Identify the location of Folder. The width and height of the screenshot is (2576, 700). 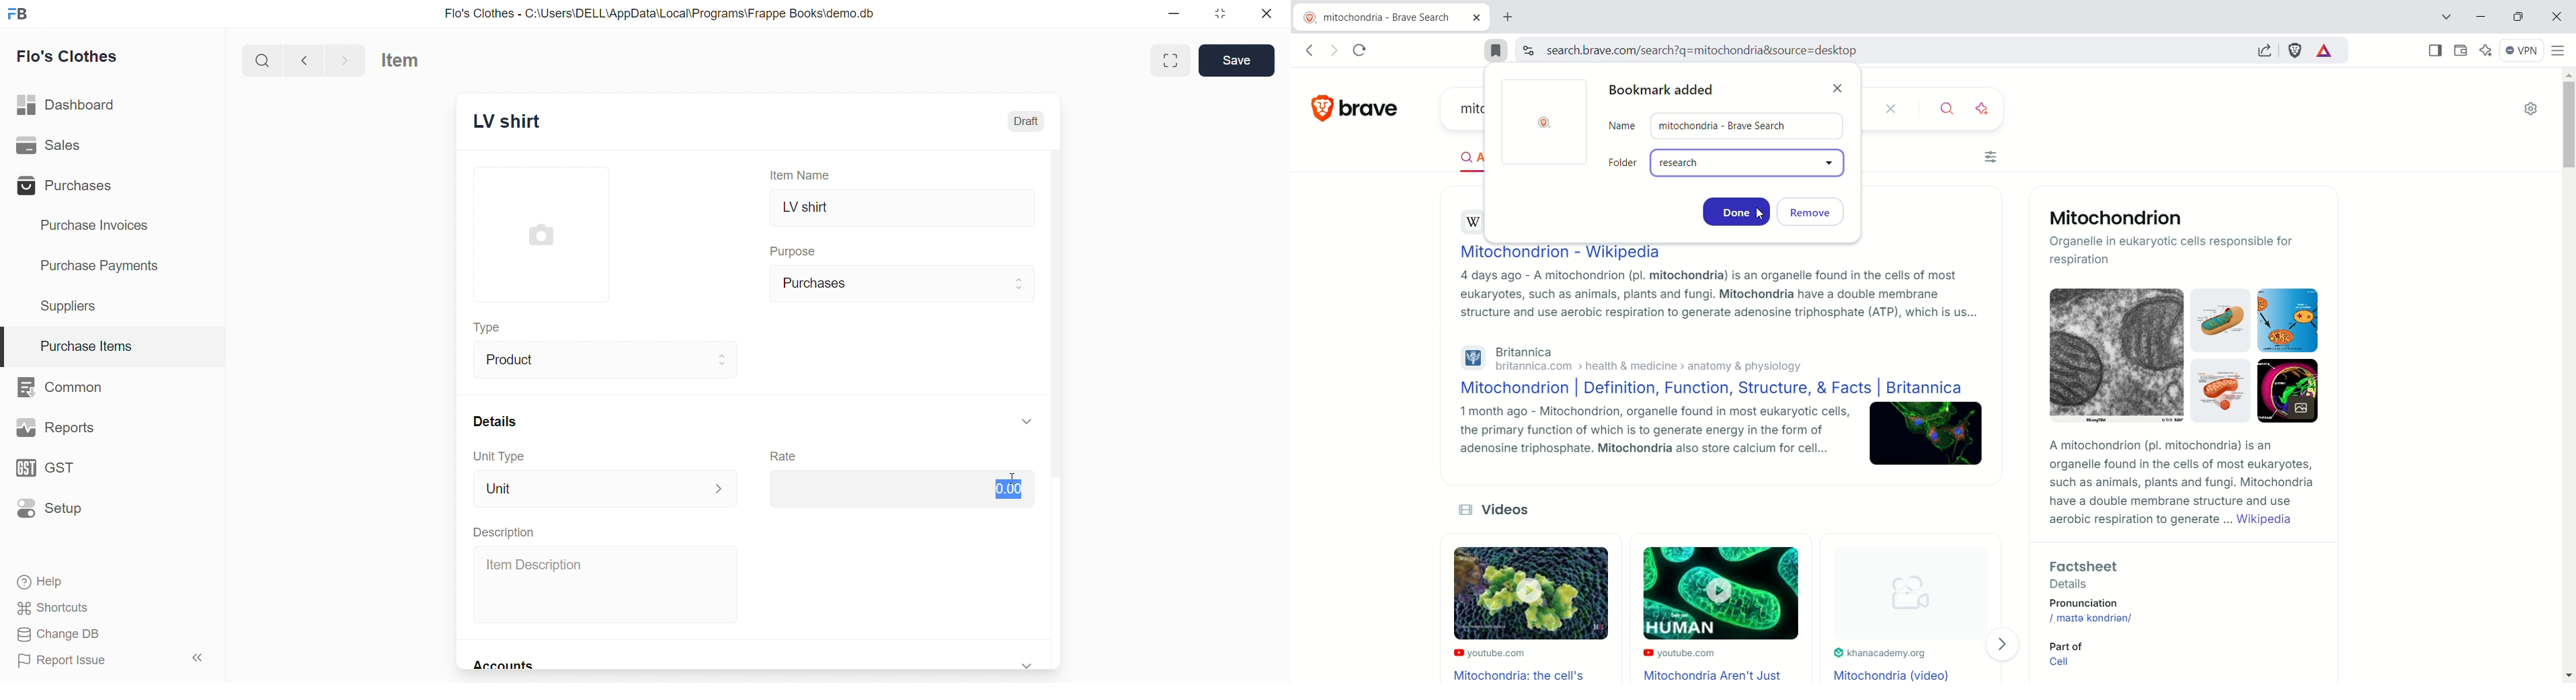
(1623, 163).